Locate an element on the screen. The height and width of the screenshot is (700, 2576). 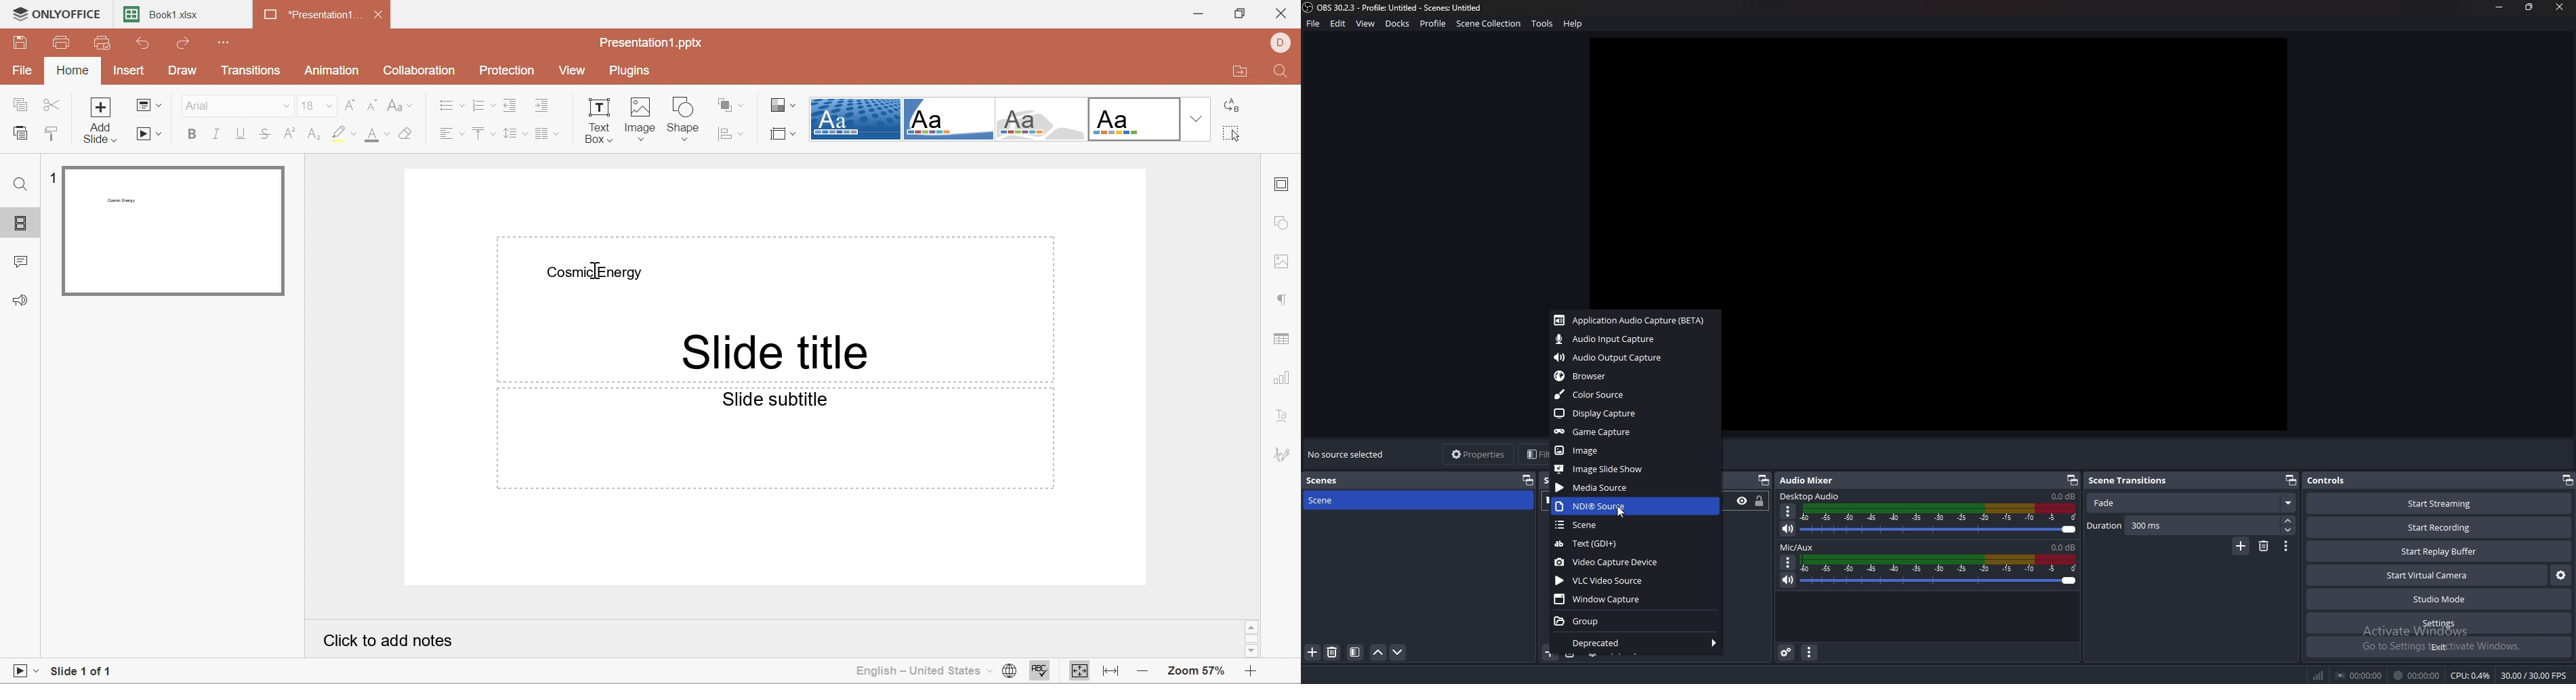
browser is located at coordinates (1635, 375).